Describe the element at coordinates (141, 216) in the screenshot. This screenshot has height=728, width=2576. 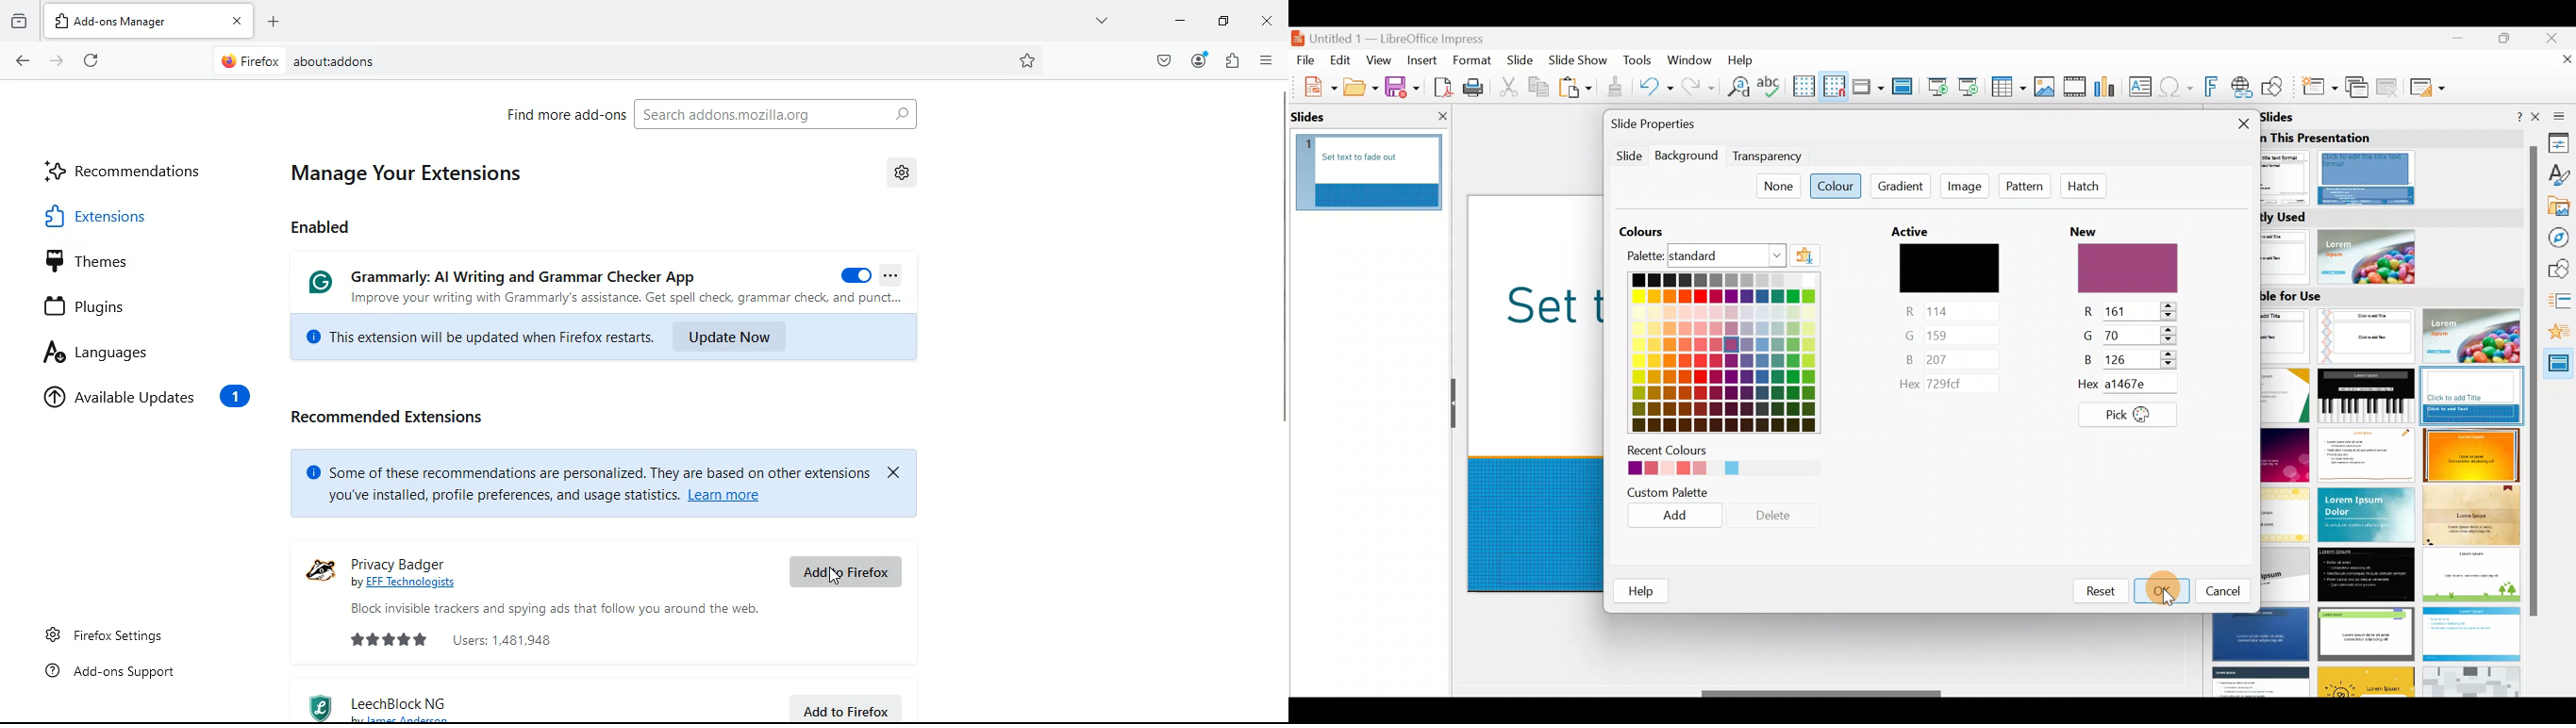
I see `extensions` at that location.